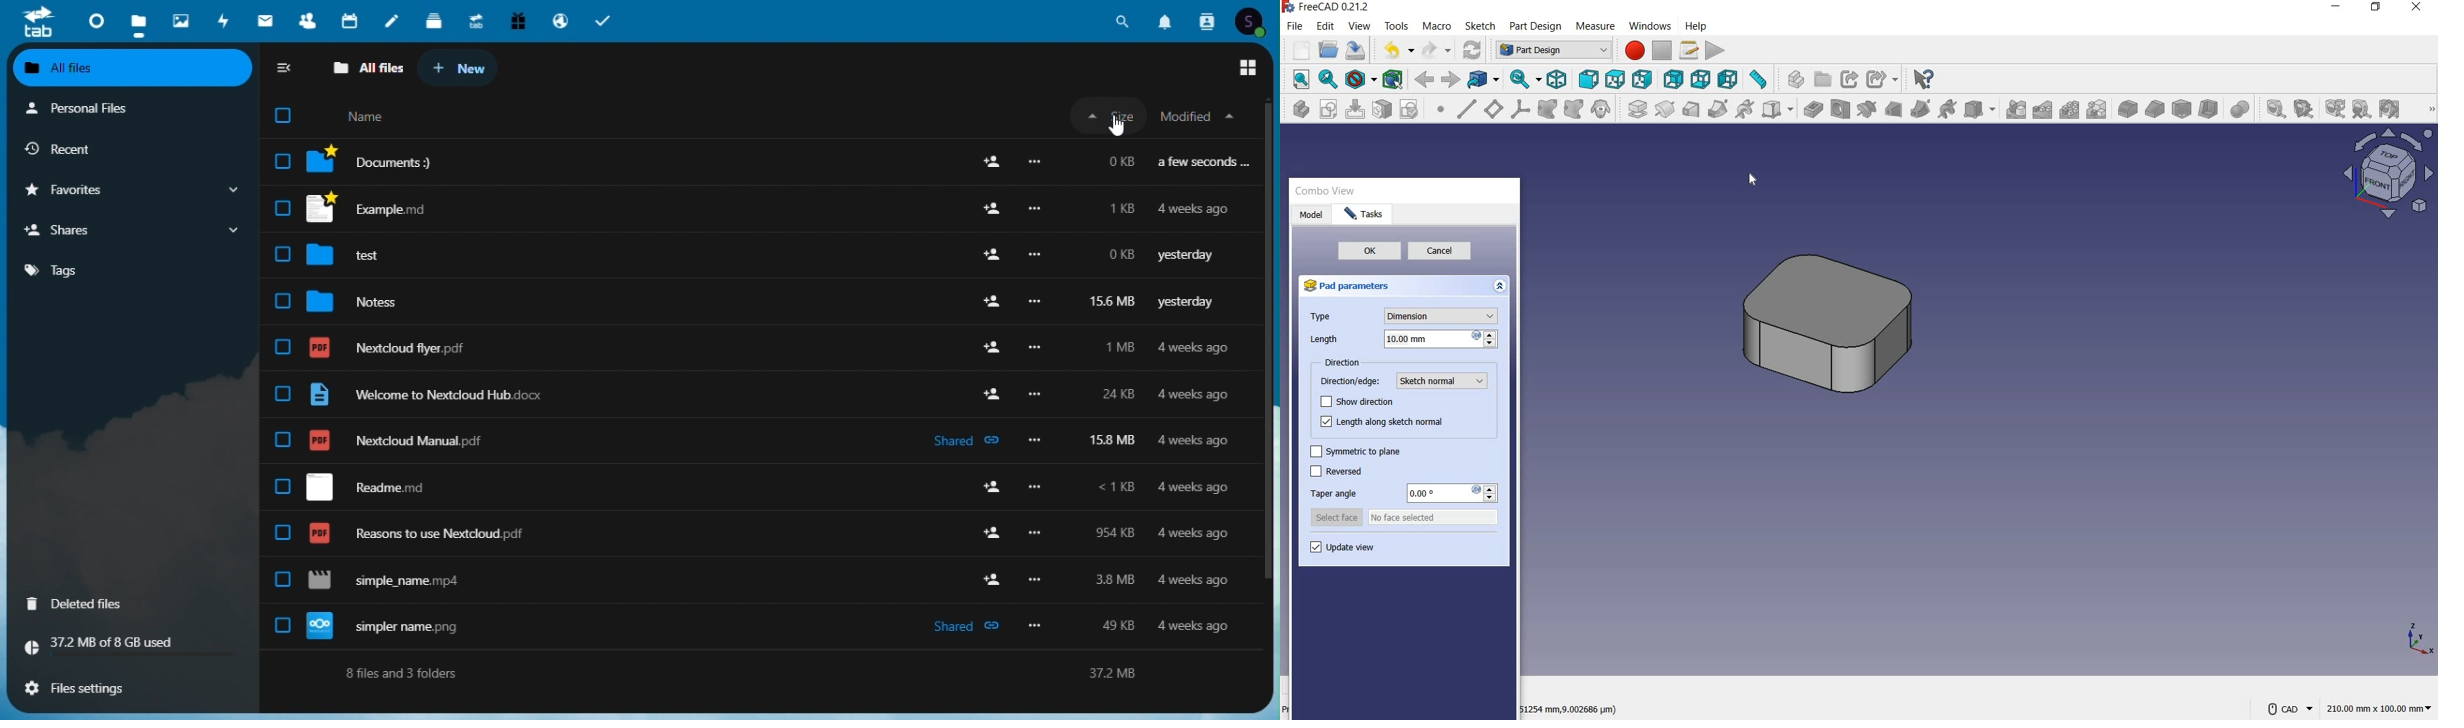  What do you see at coordinates (1483, 80) in the screenshot?
I see `go to linked object` at bounding box center [1483, 80].